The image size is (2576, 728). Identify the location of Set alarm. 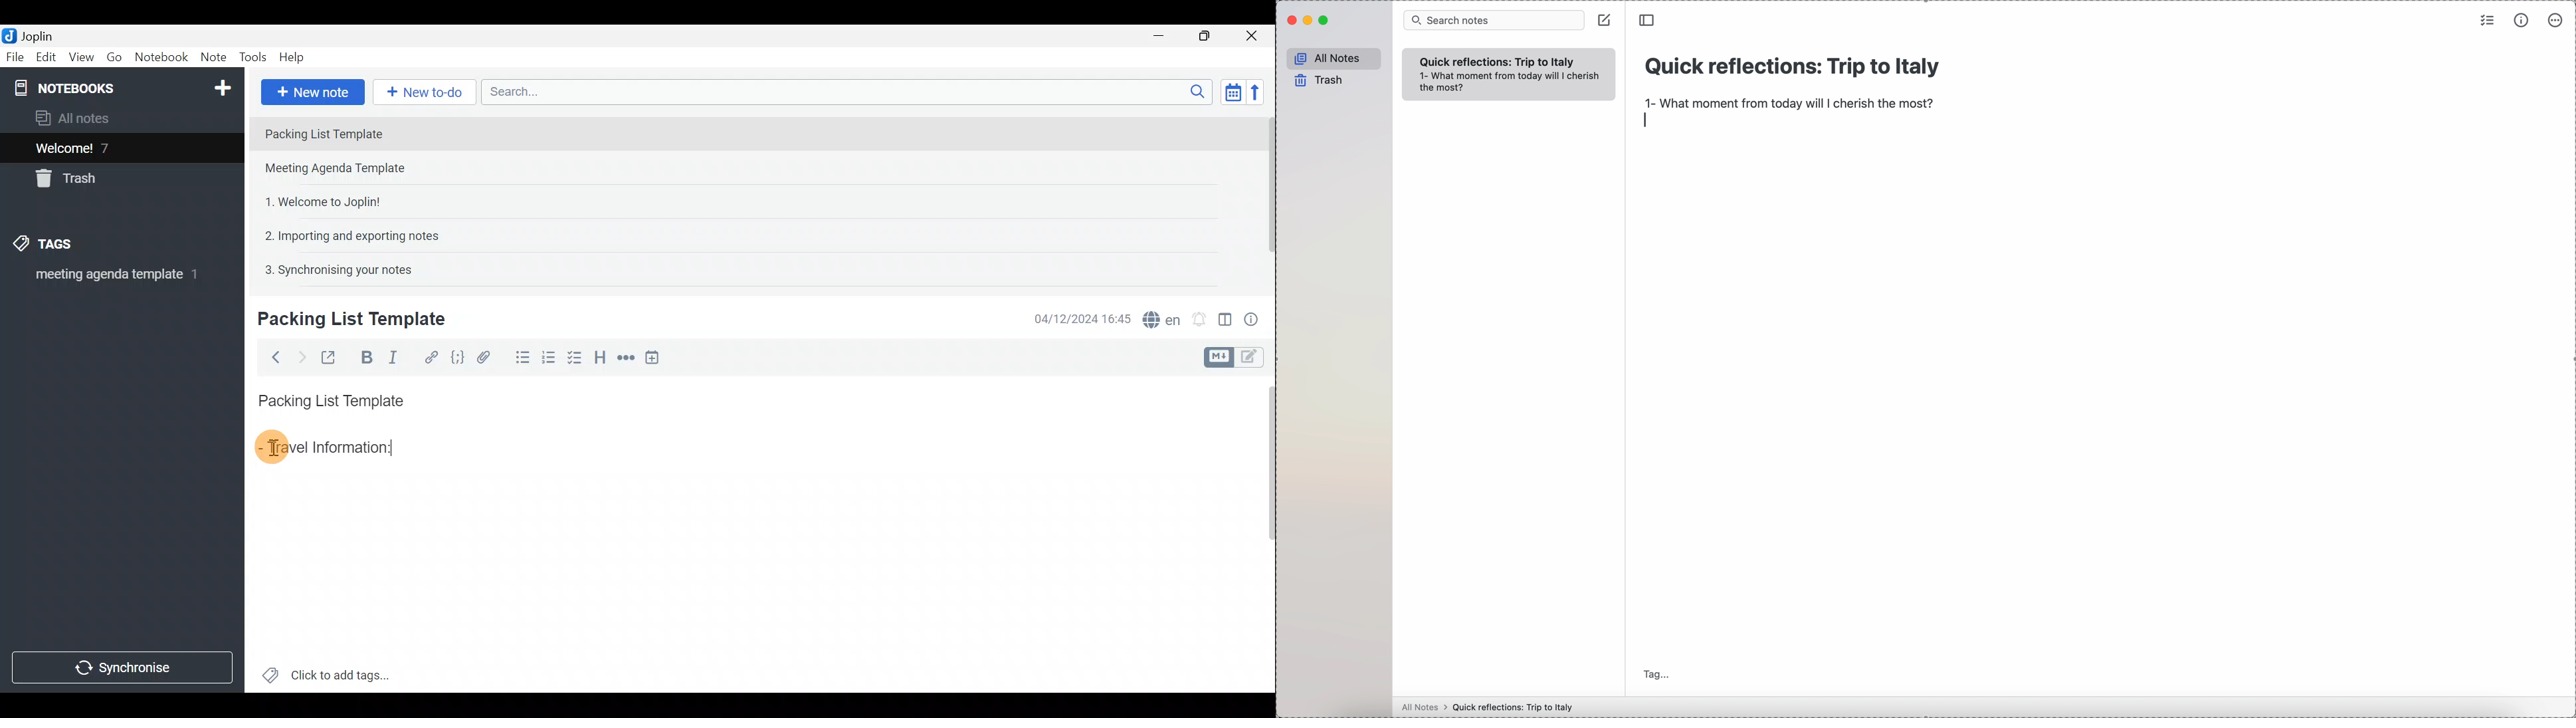
(1199, 316).